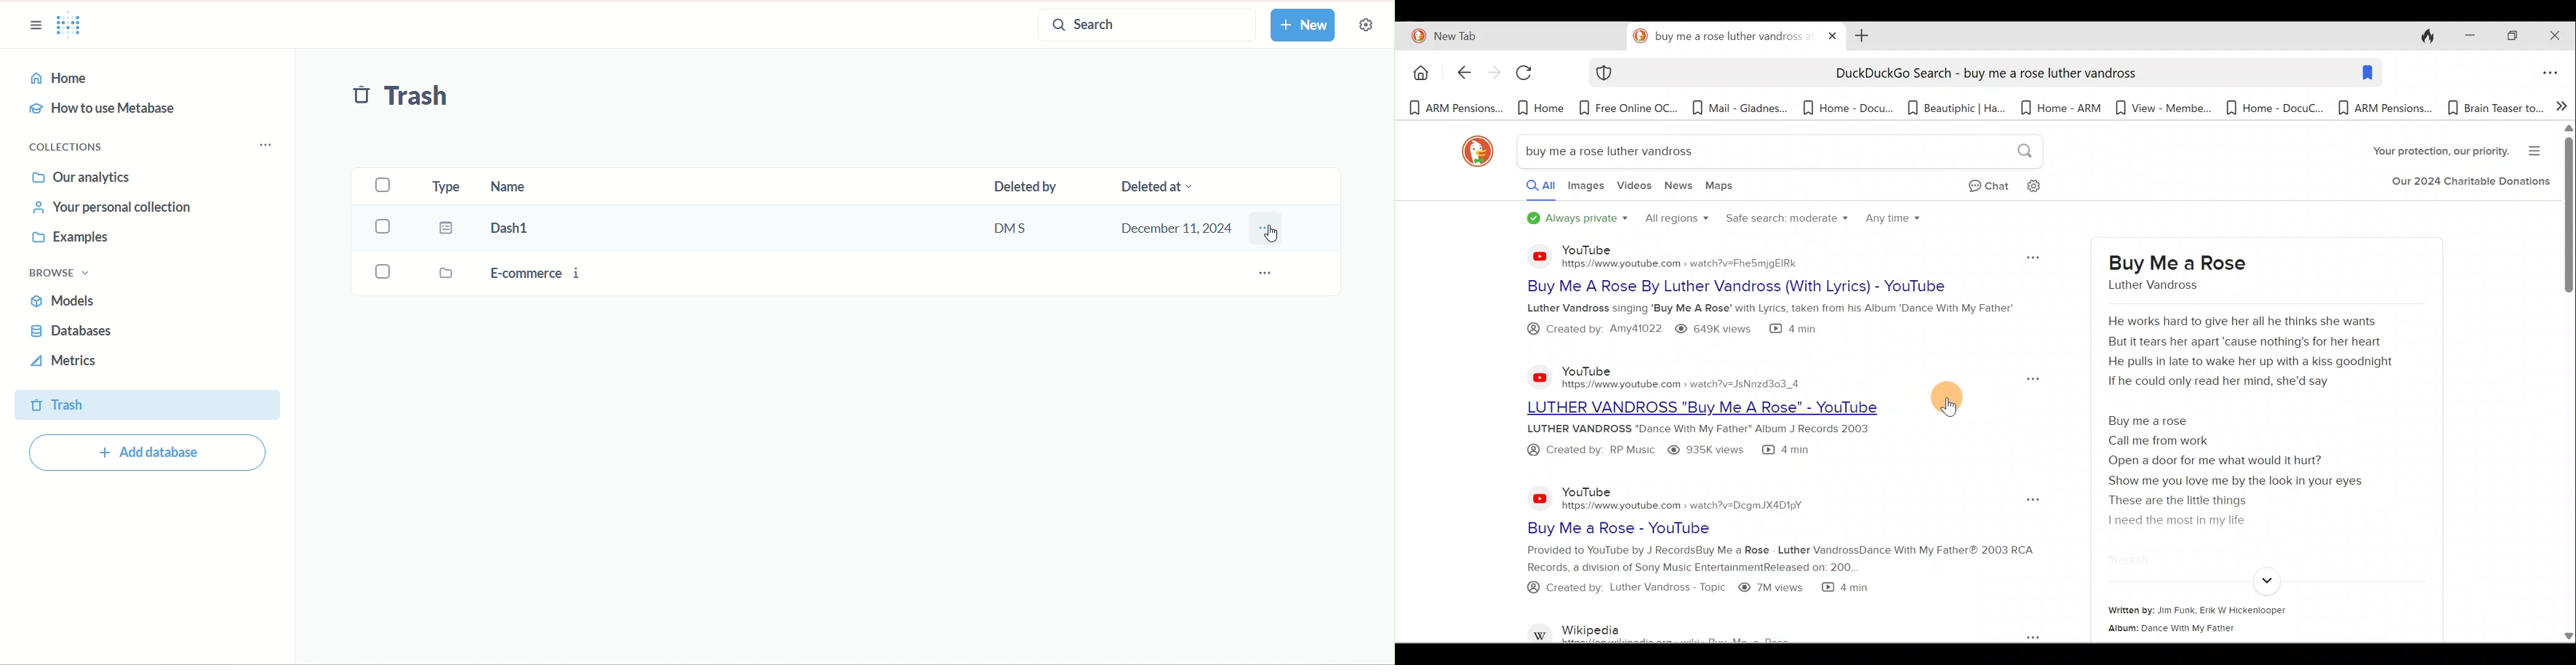  What do you see at coordinates (2023, 377) in the screenshot?
I see `Pop out` at bounding box center [2023, 377].